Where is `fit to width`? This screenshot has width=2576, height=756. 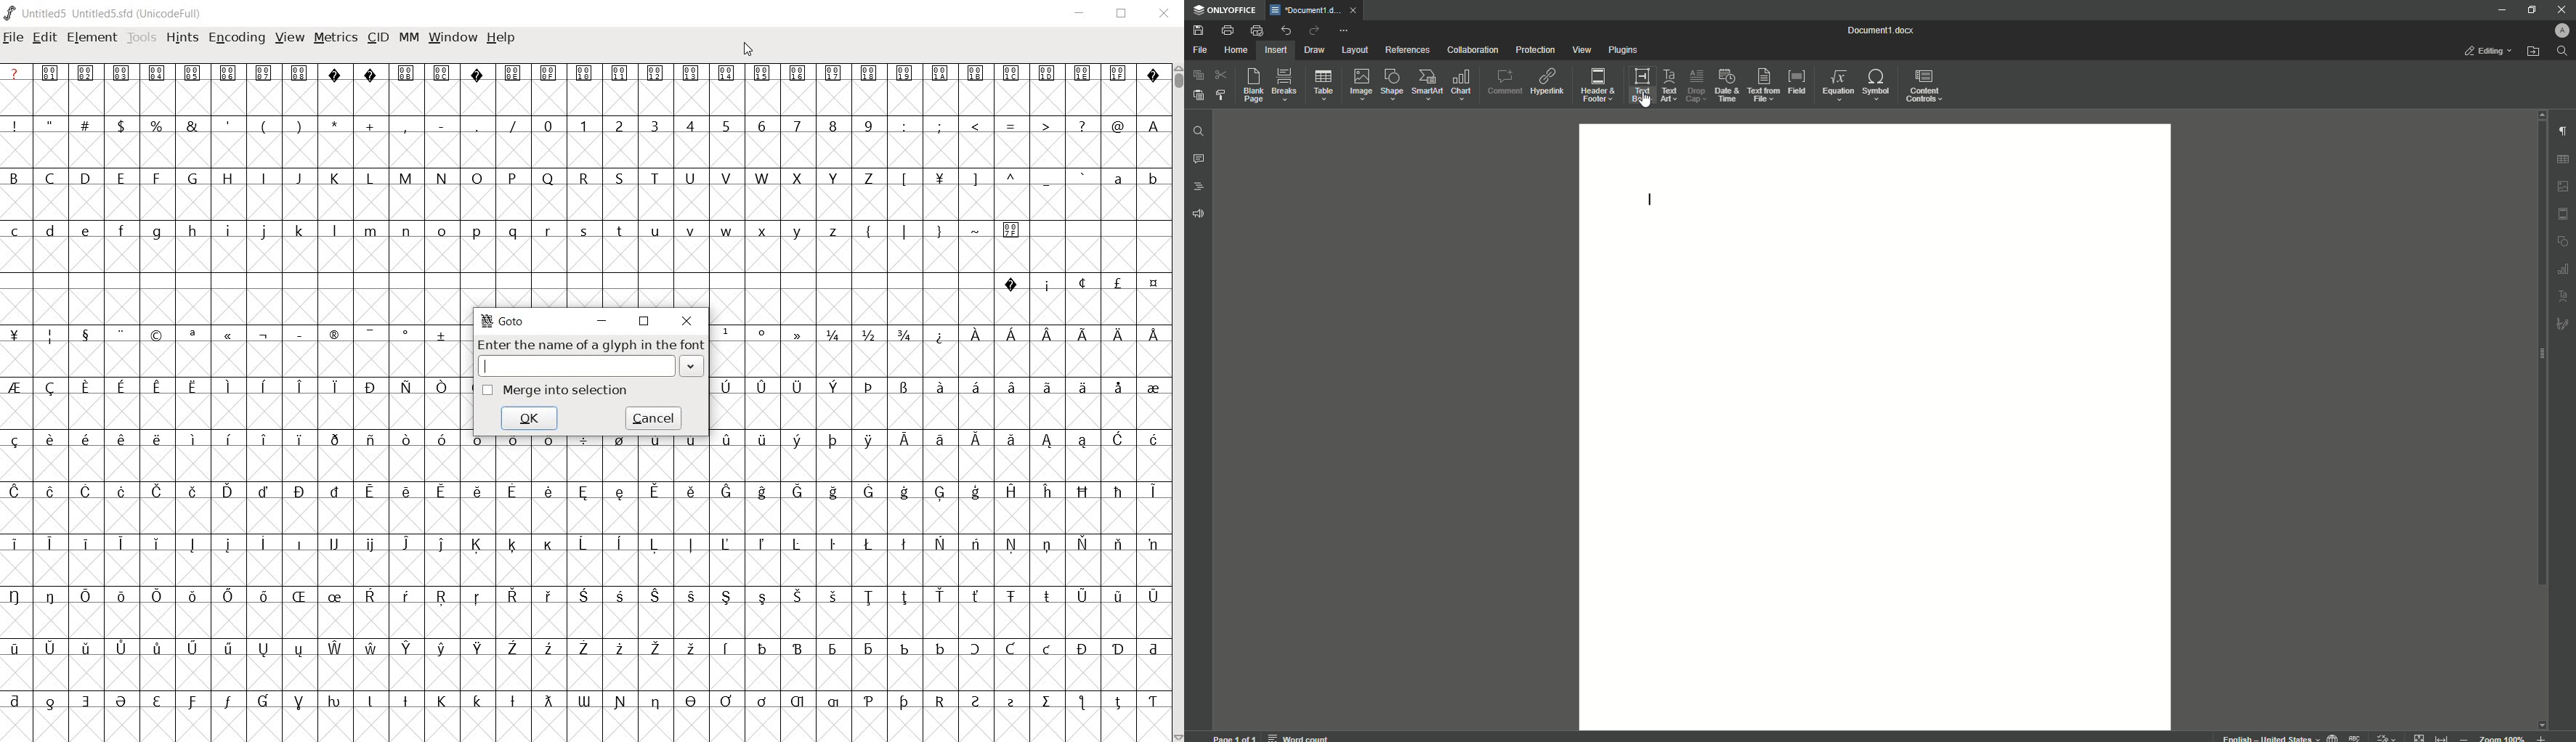
fit to width is located at coordinates (2444, 736).